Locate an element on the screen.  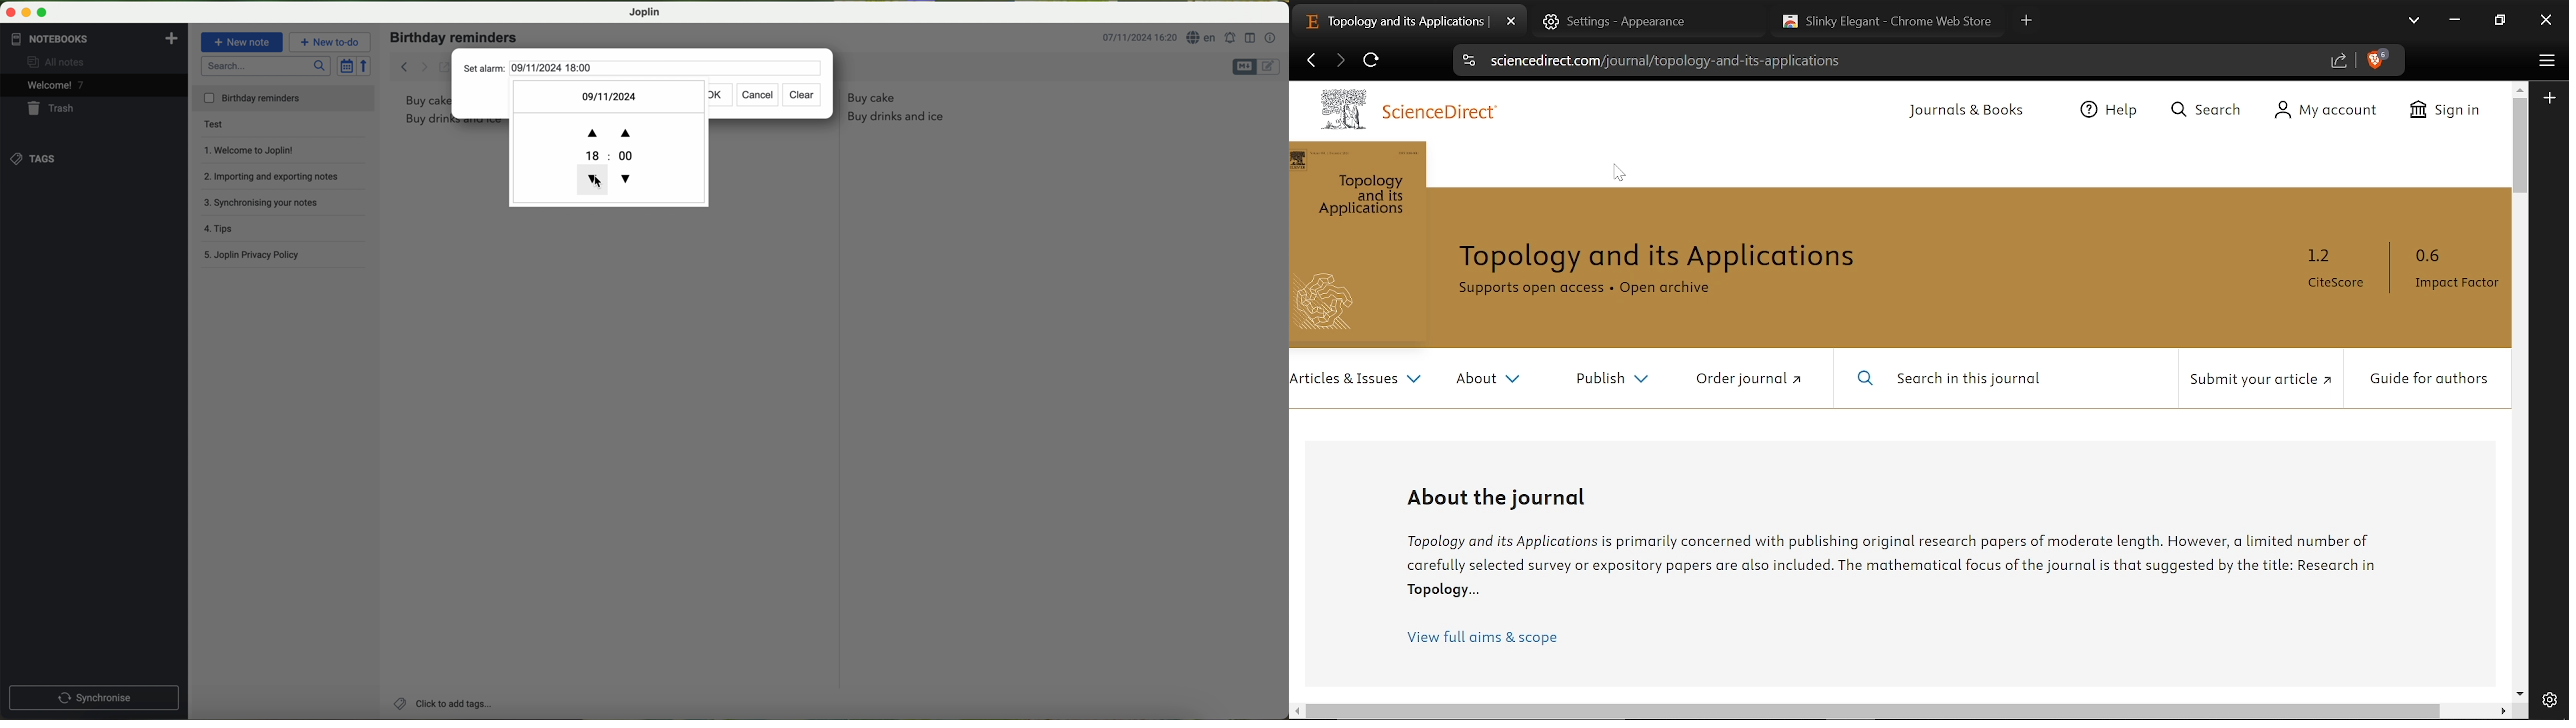
importing and exporting notes is located at coordinates (276, 174).